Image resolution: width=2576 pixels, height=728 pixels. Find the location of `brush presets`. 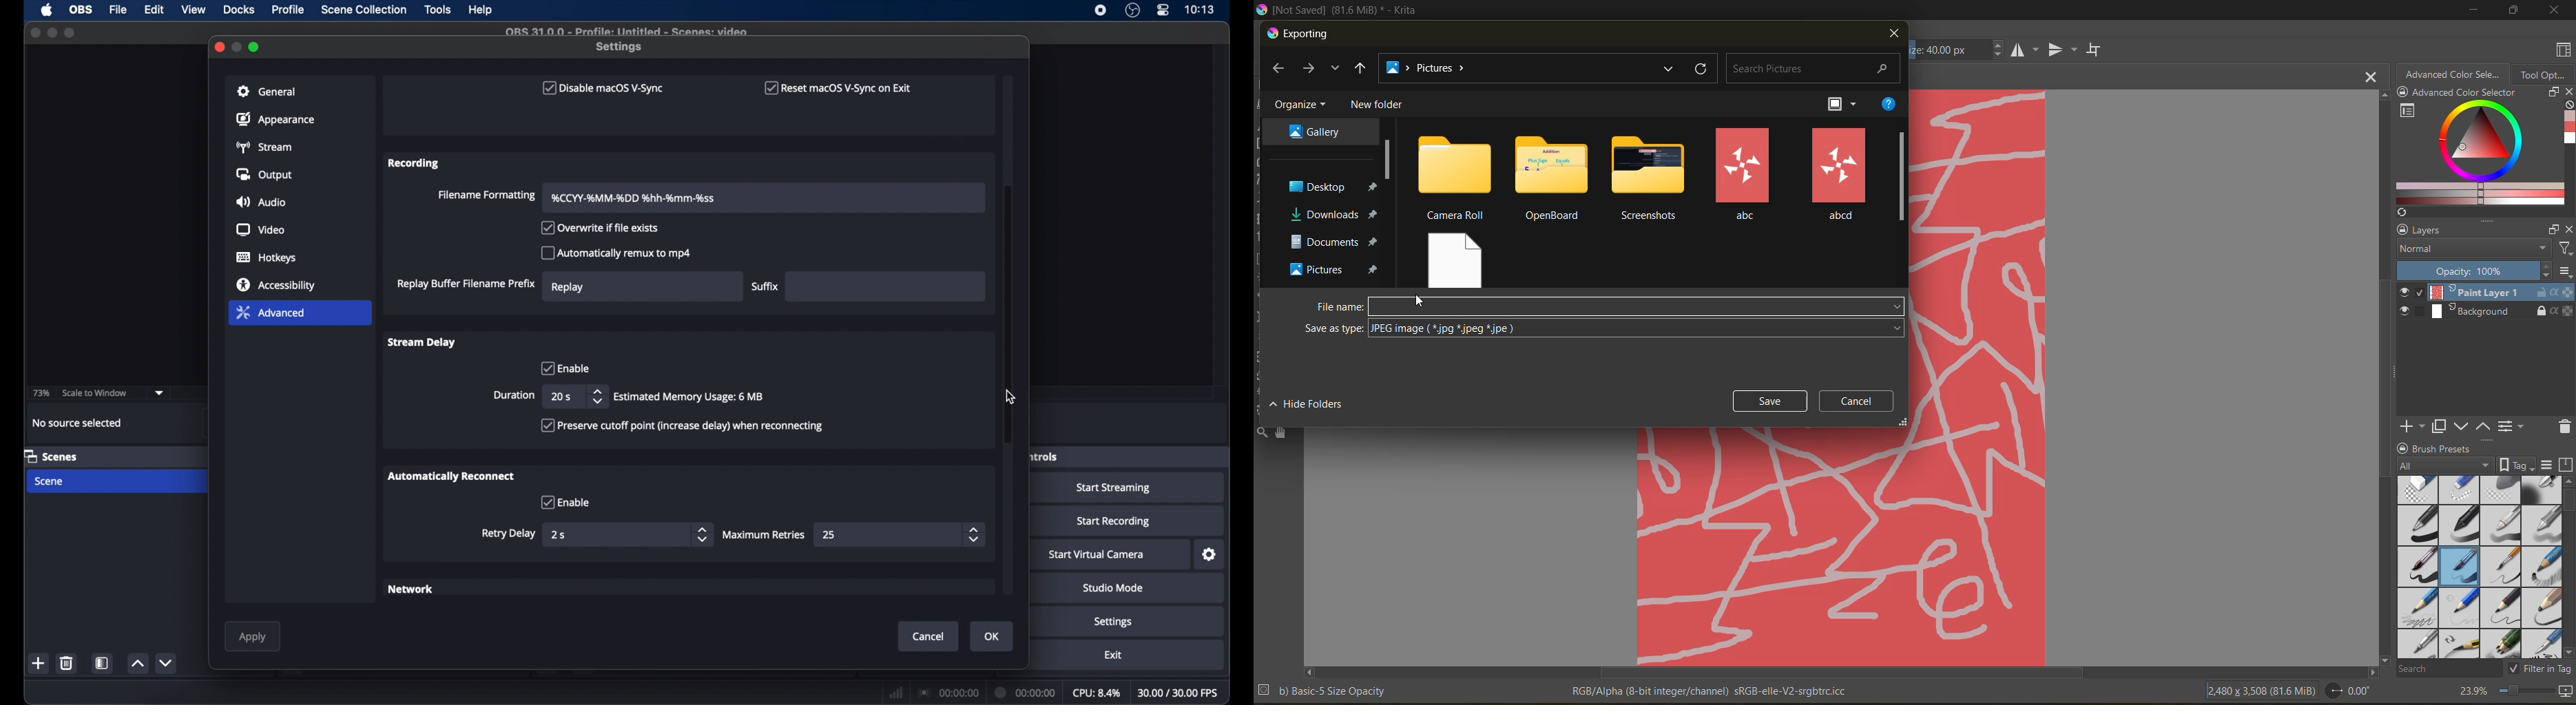

brush presets is located at coordinates (2476, 567).